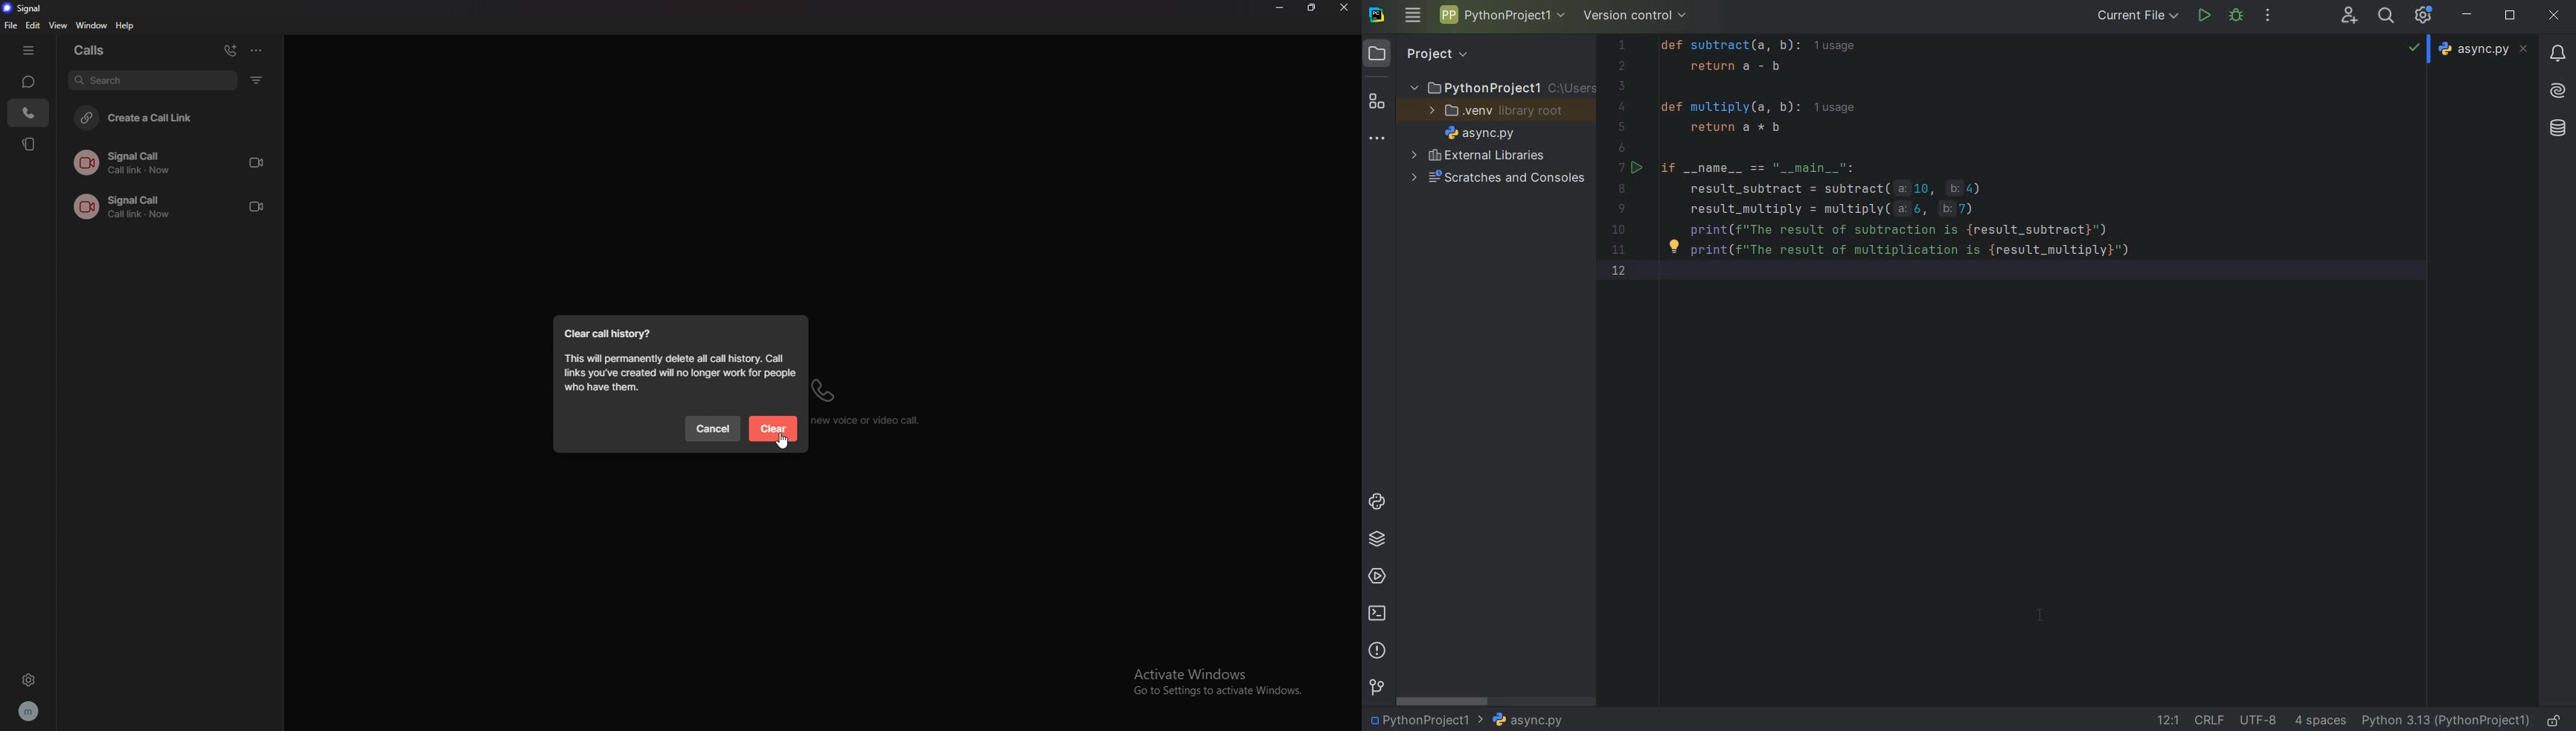 This screenshot has height=756, width=2576. Describe the element at coordinates (714, 429) in the screenshot. I see `cancel` at that location.